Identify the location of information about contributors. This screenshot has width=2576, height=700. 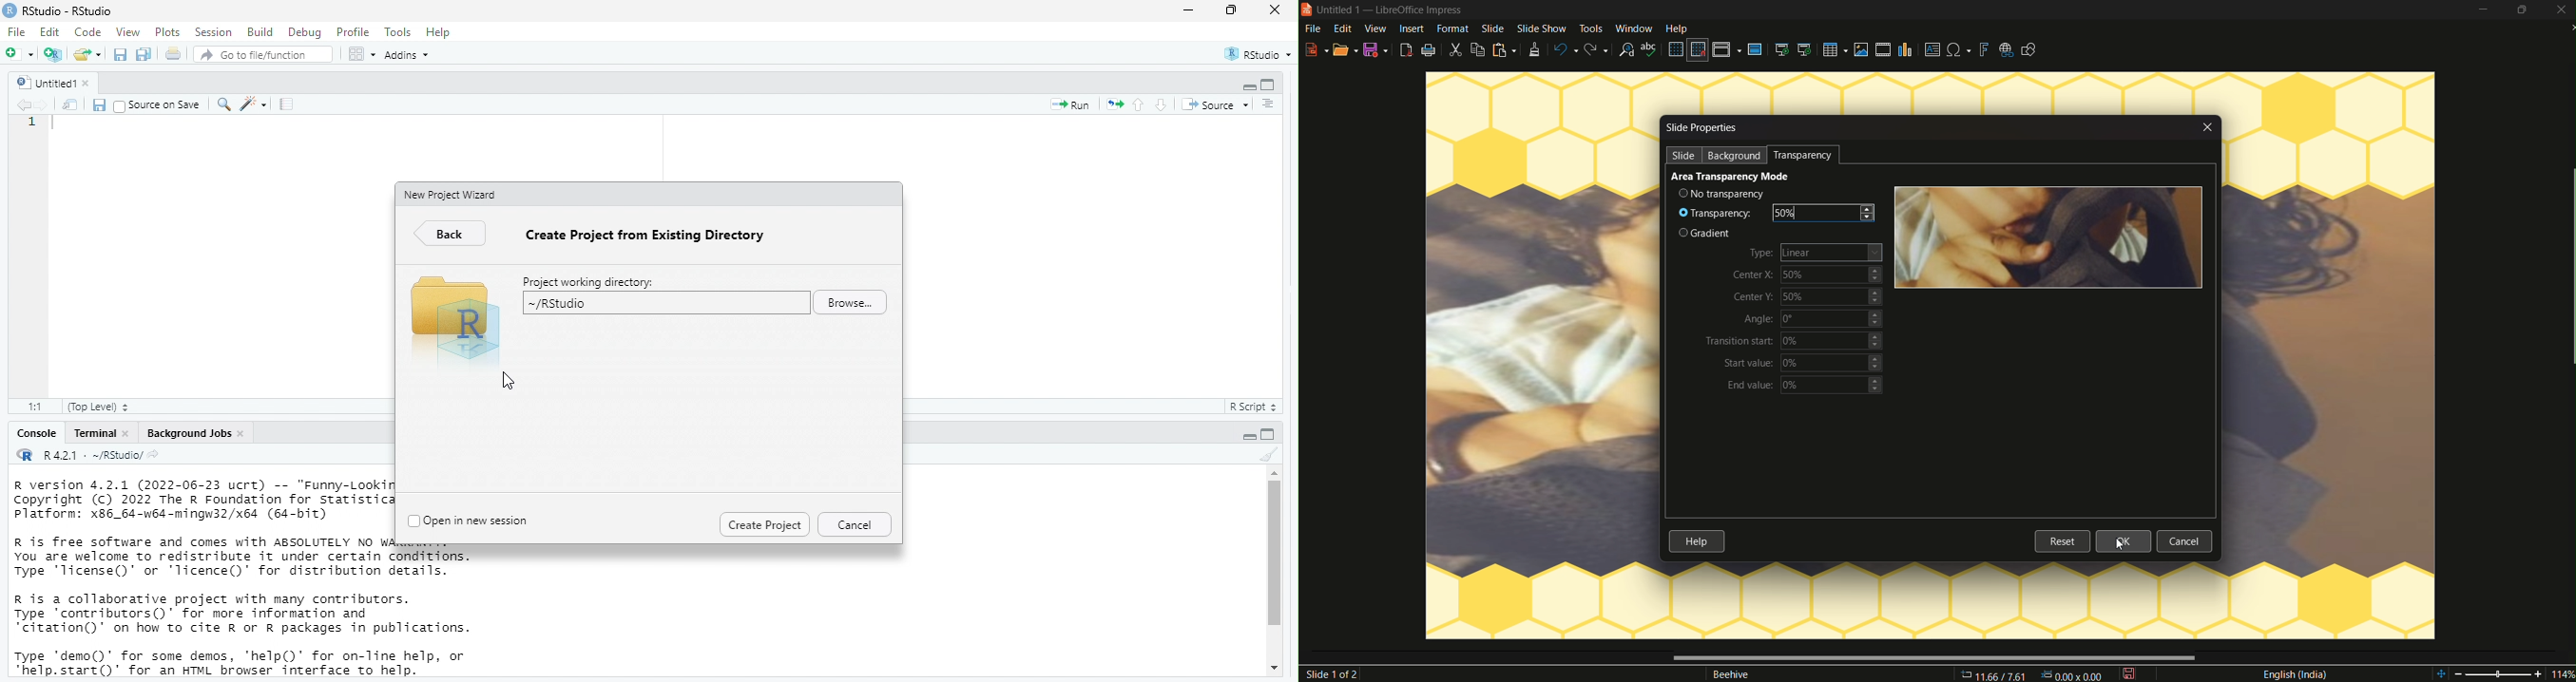
(247, 613).